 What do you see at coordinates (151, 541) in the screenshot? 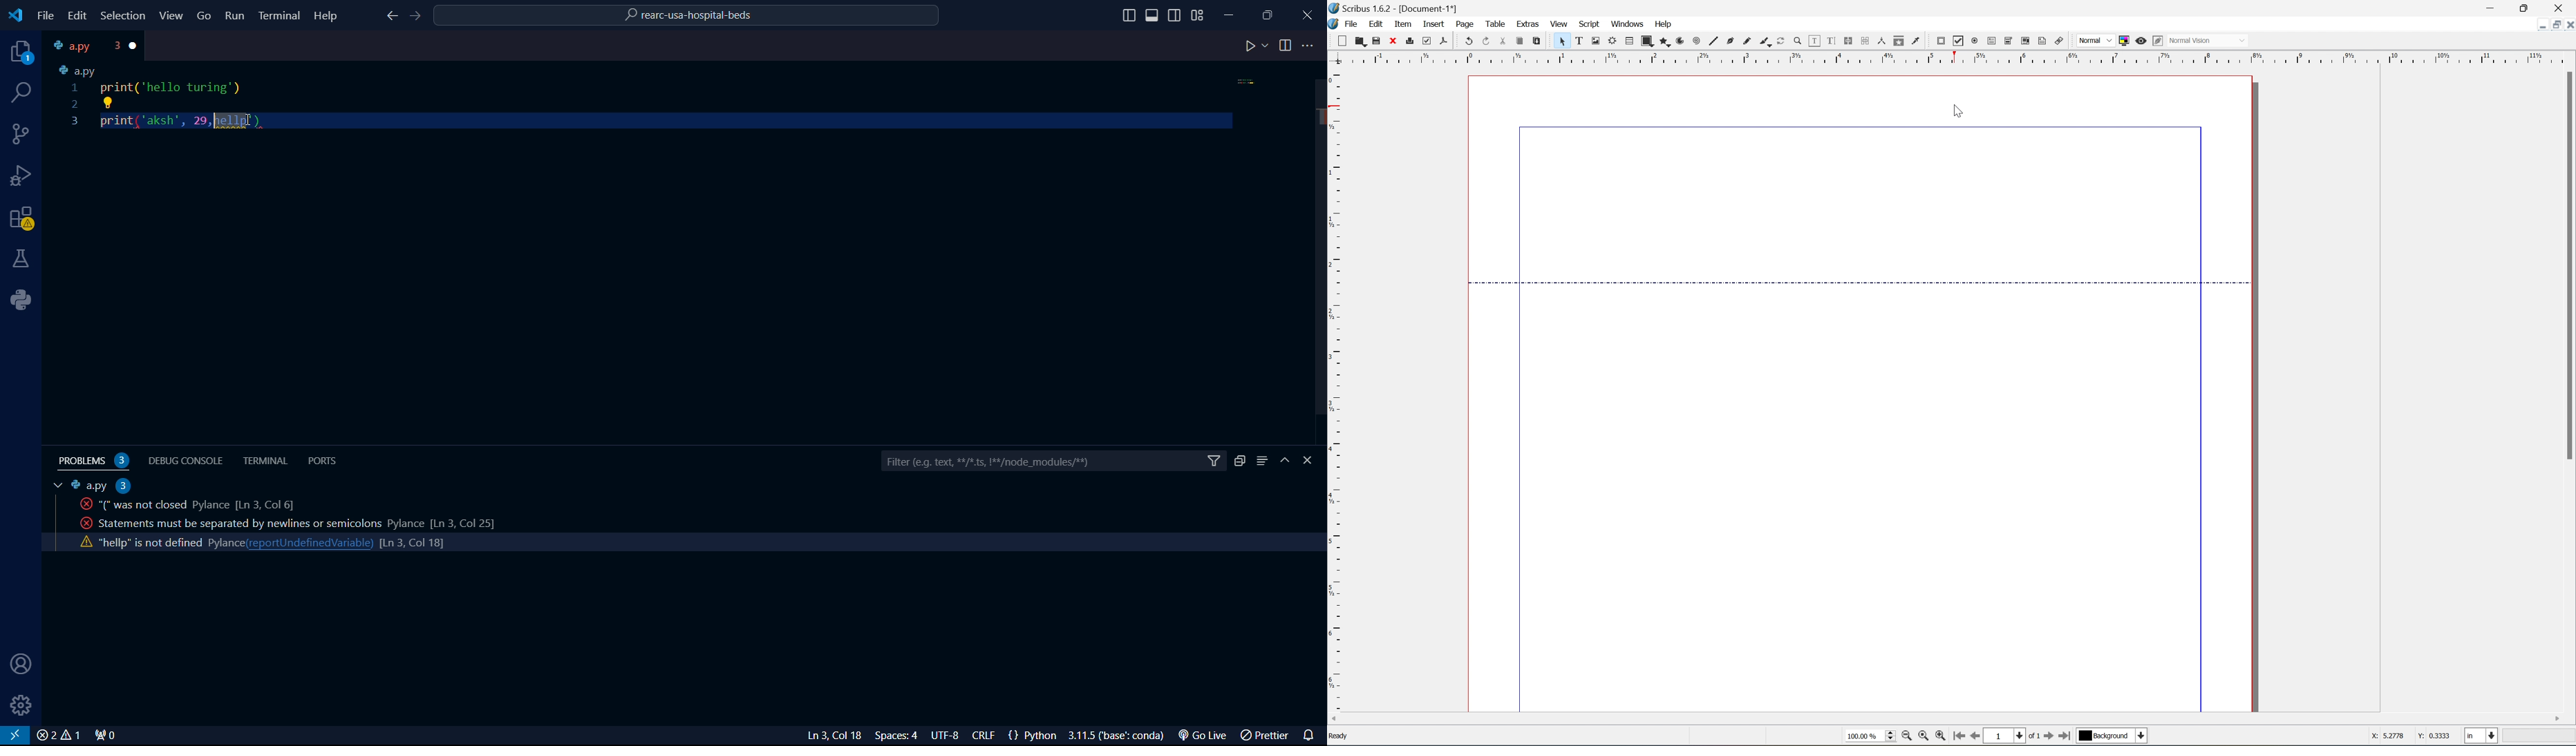
I see `activity code` at bounding box center [151, 541].